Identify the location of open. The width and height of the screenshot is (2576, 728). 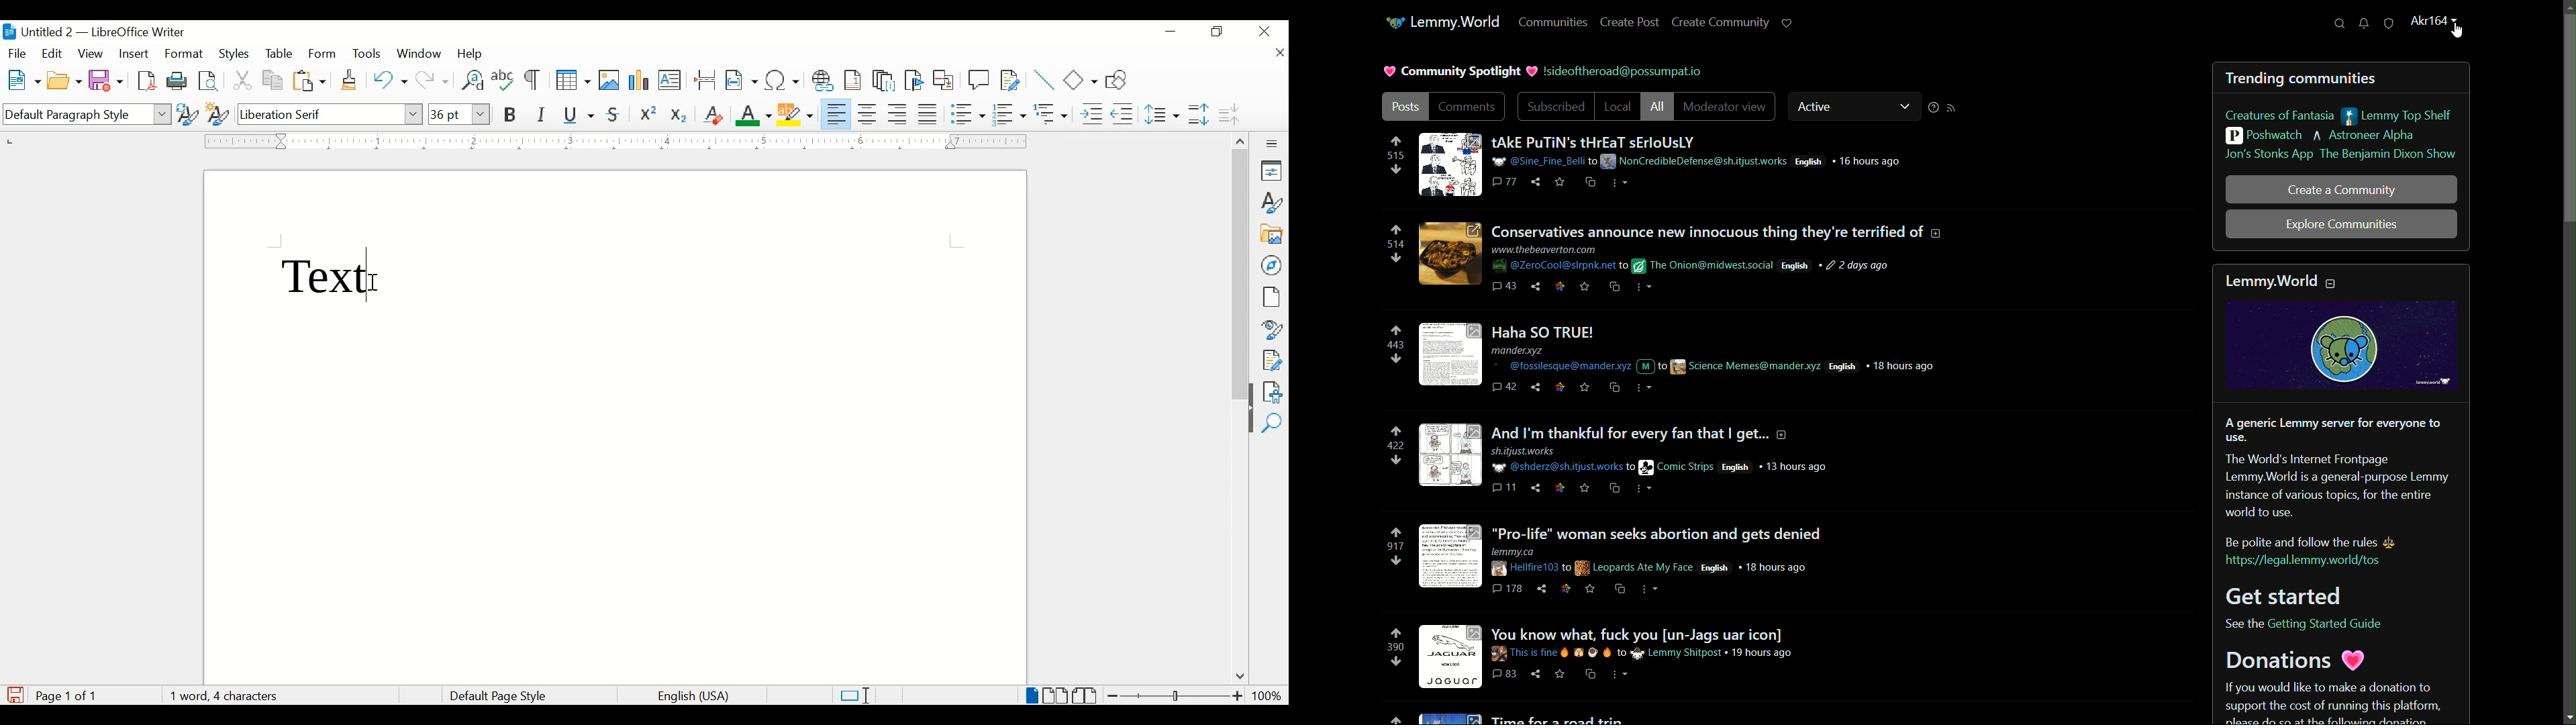
(64, 81).